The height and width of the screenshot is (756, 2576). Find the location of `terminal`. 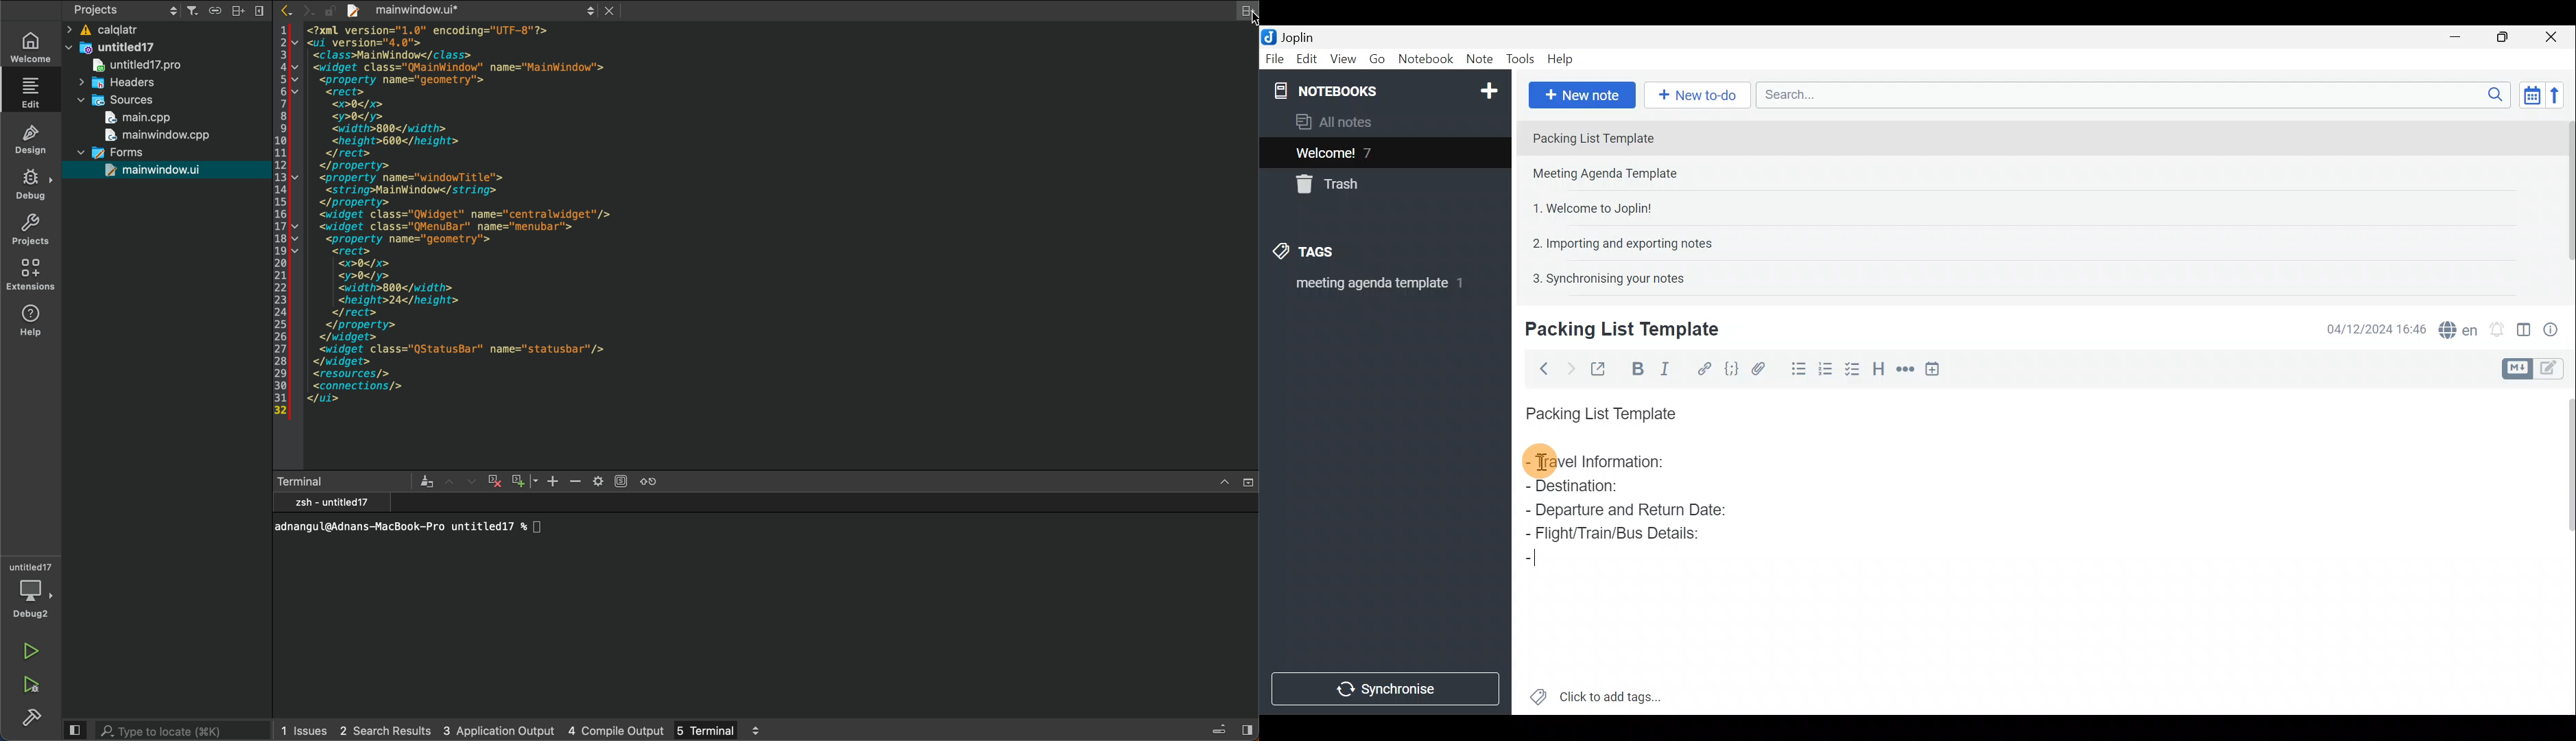

terminal is located at coordinates (717, 729).